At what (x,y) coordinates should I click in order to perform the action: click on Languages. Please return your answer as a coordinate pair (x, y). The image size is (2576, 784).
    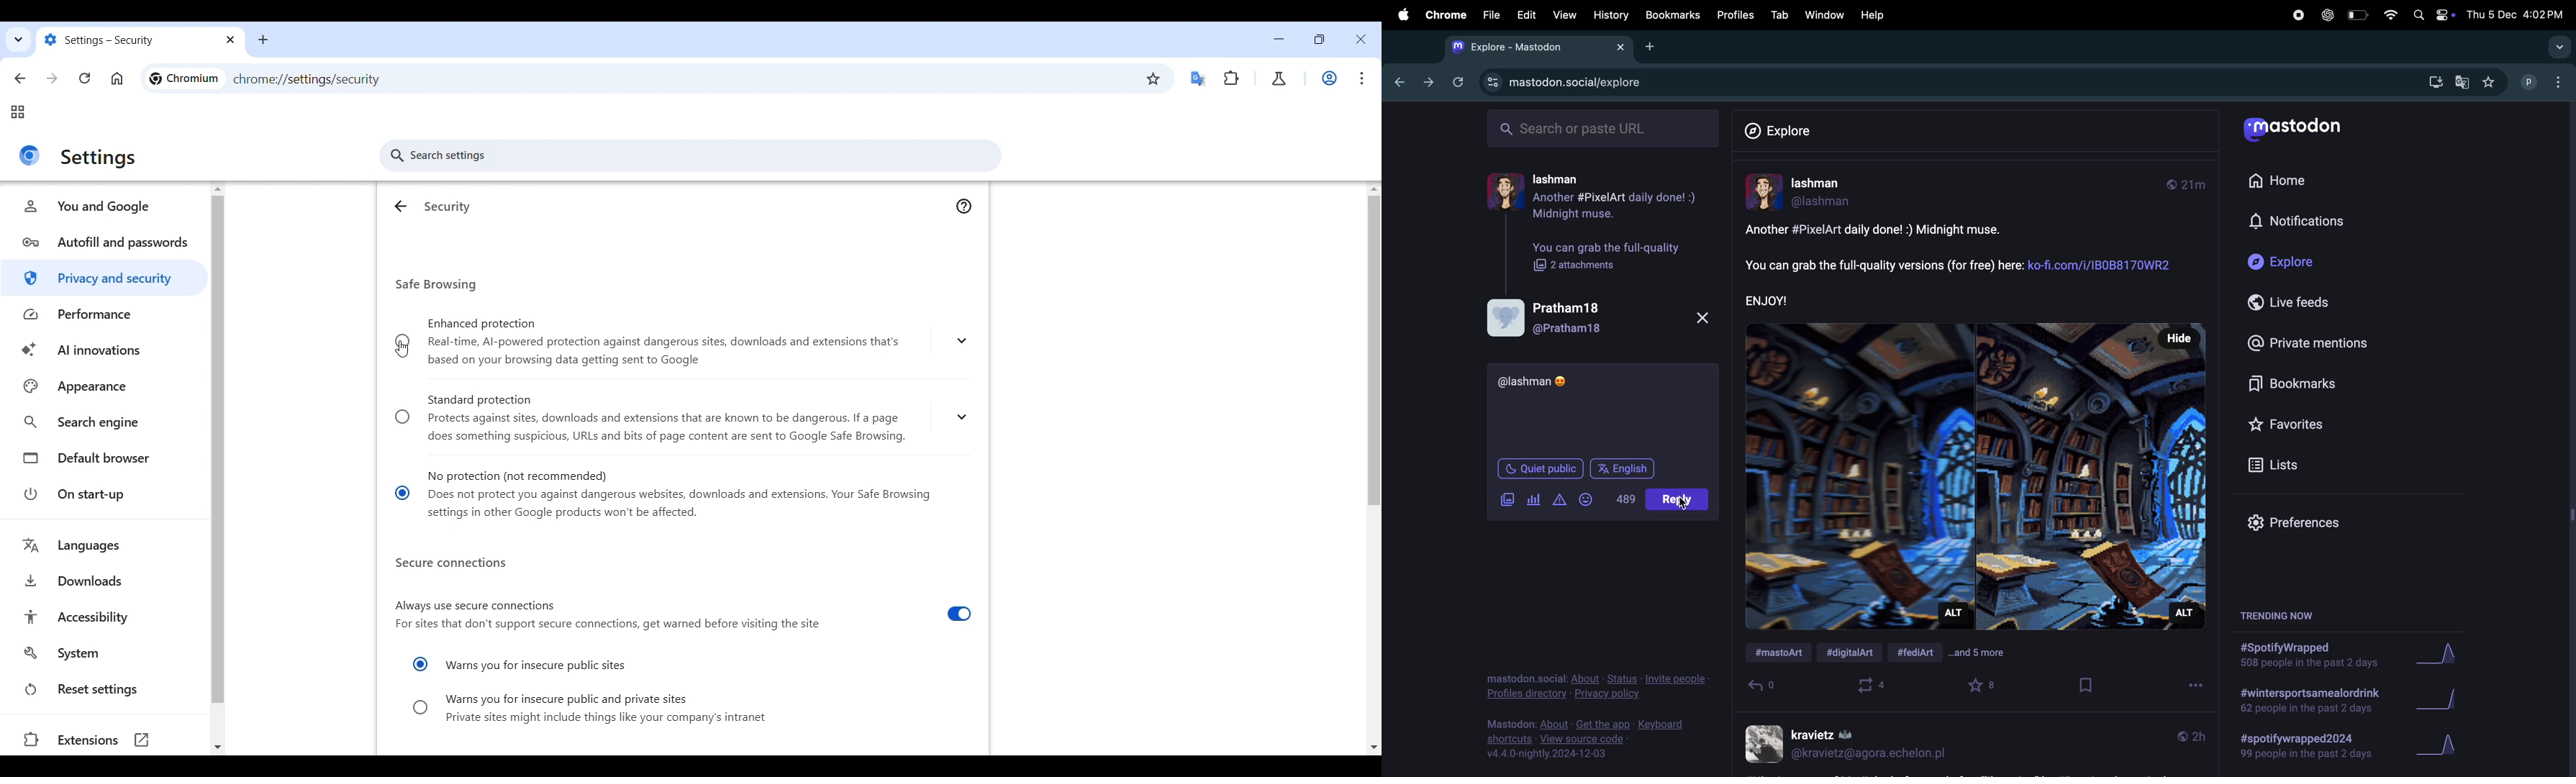
    Looking at the image, I should click on (107, 545).